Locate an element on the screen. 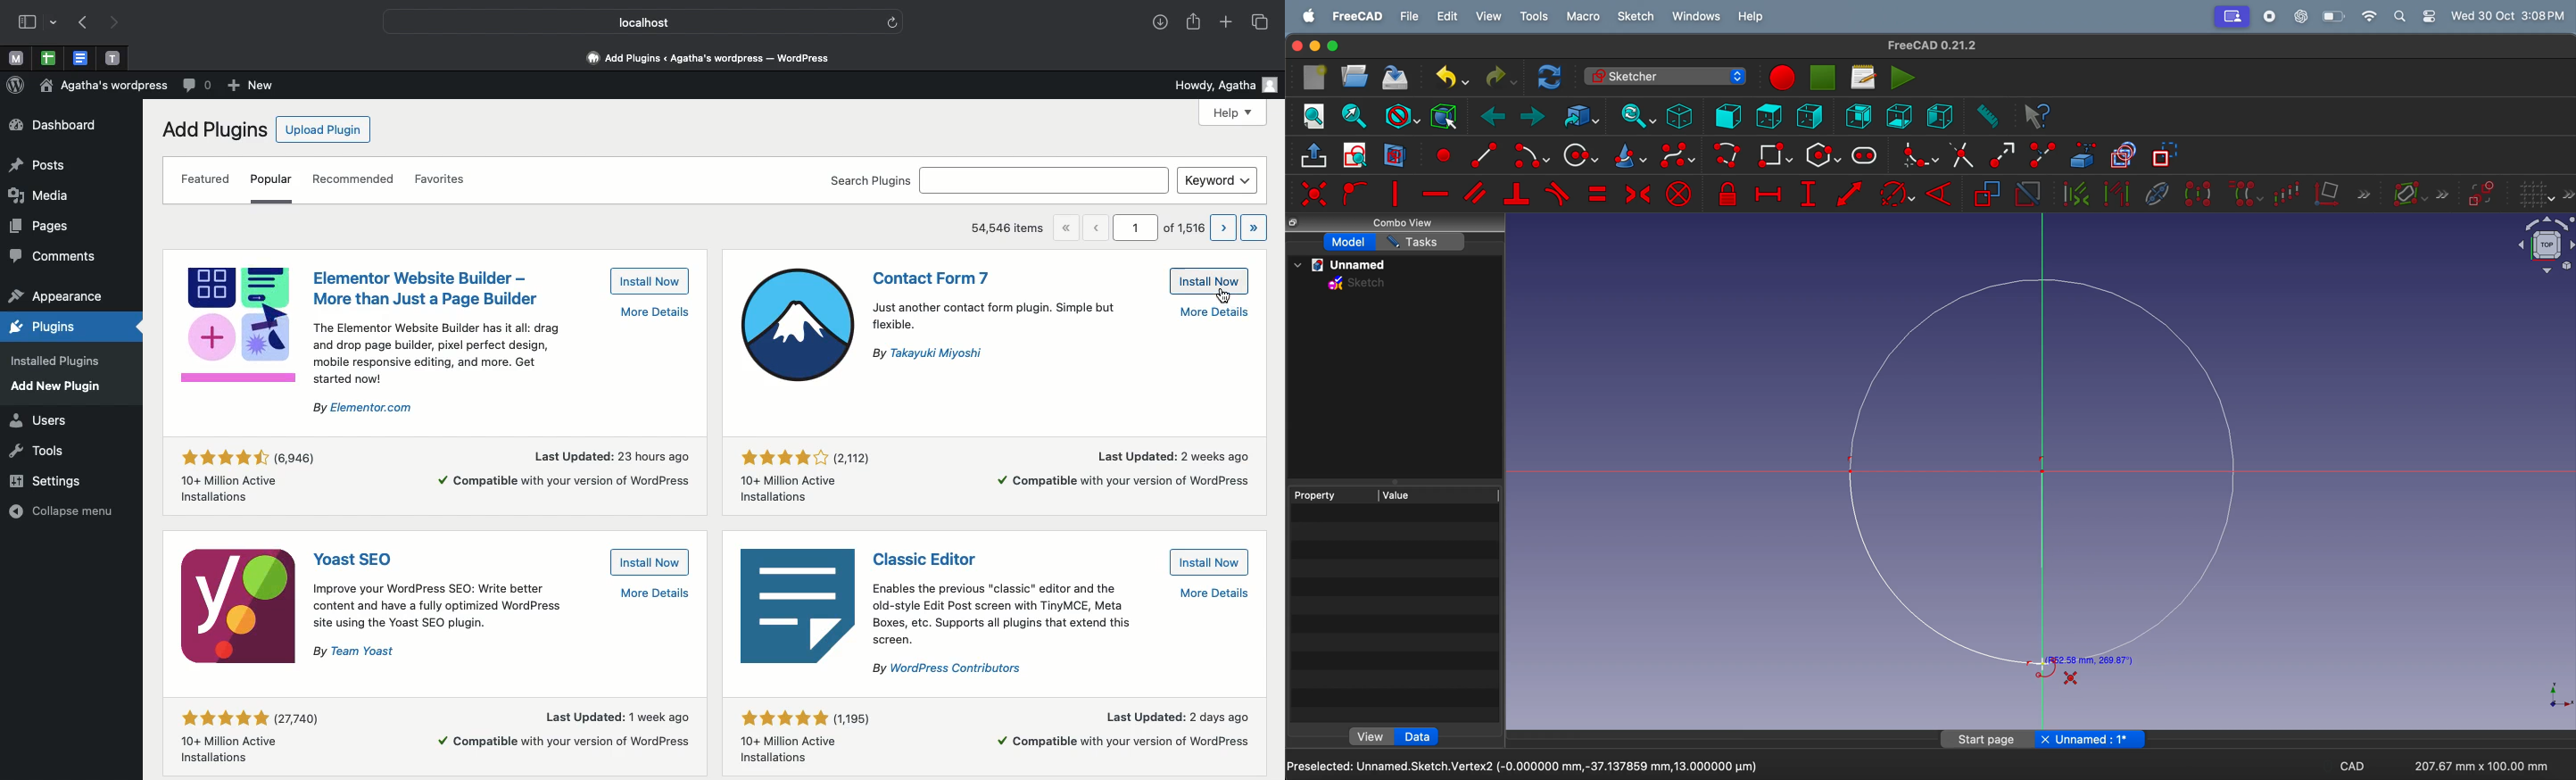 This screenshot has width=2576, height=784. Help is located at coordinates (1234, 112).